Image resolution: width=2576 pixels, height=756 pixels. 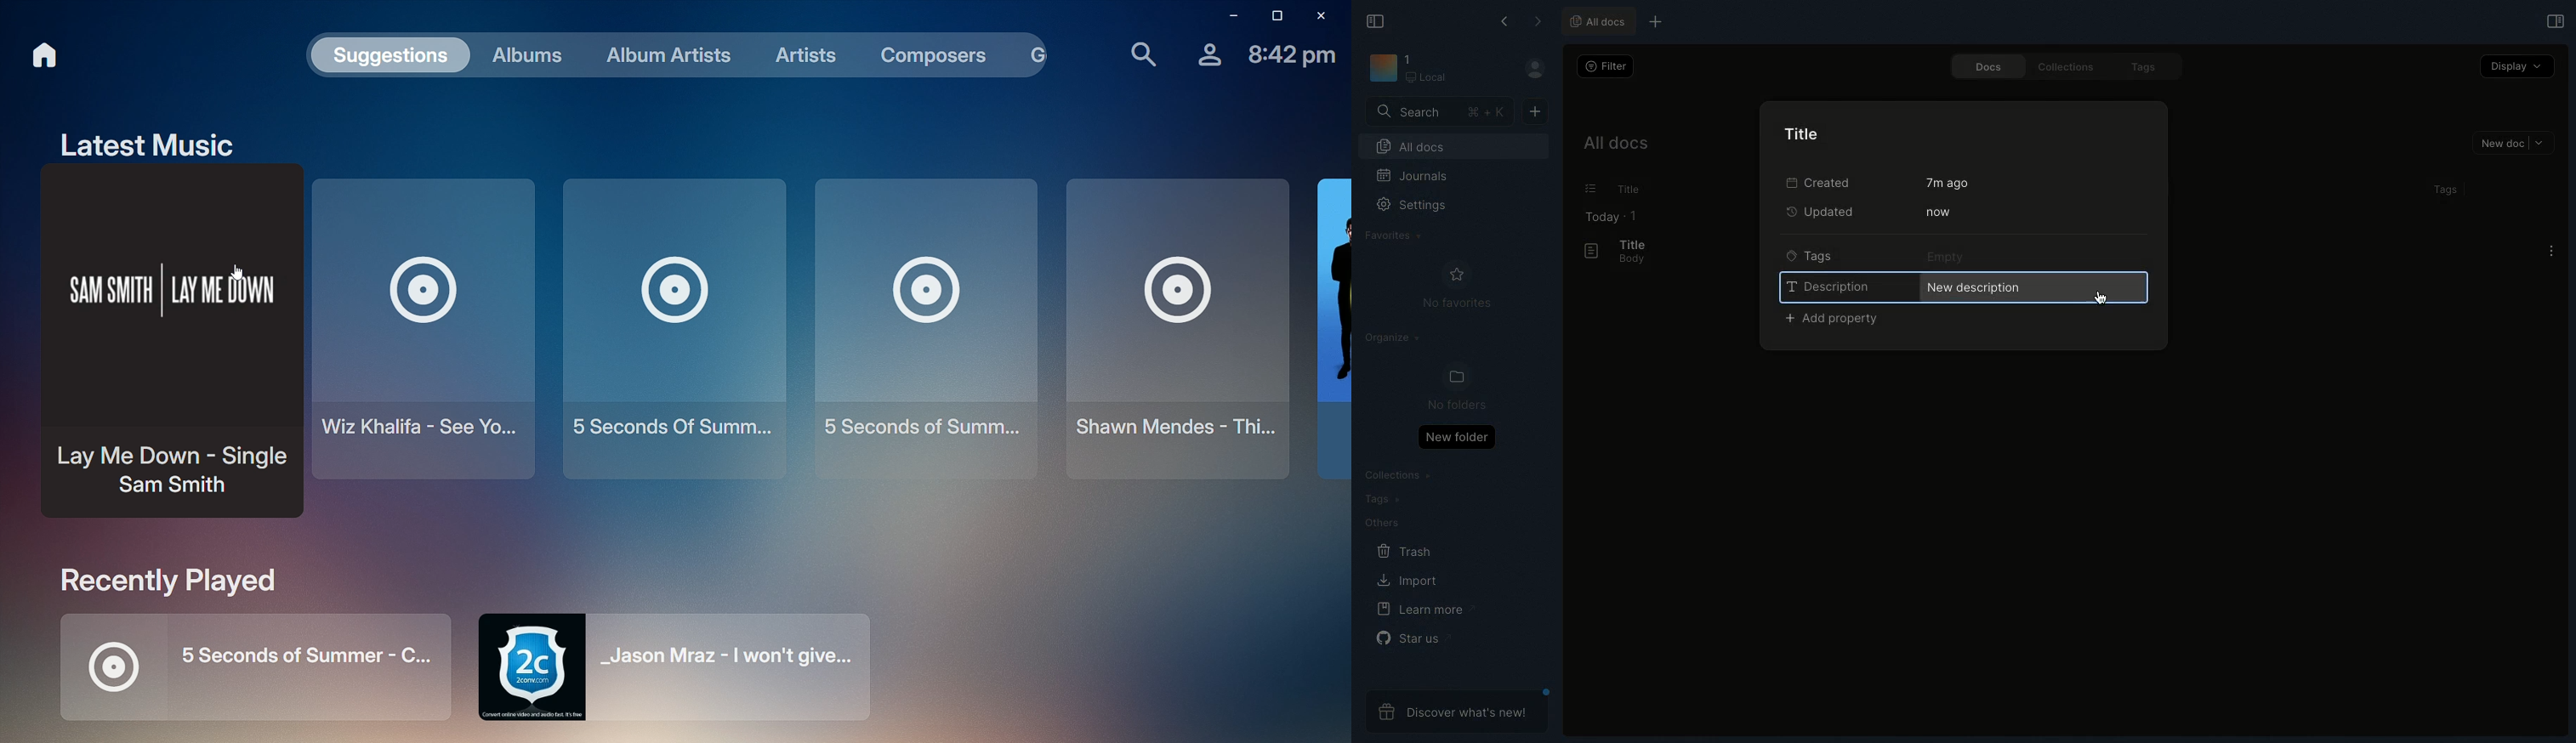 What do you see at coordinates (1457, 285) in the screenshot?
I see `No favorites` at bounding box center [1457, 285].